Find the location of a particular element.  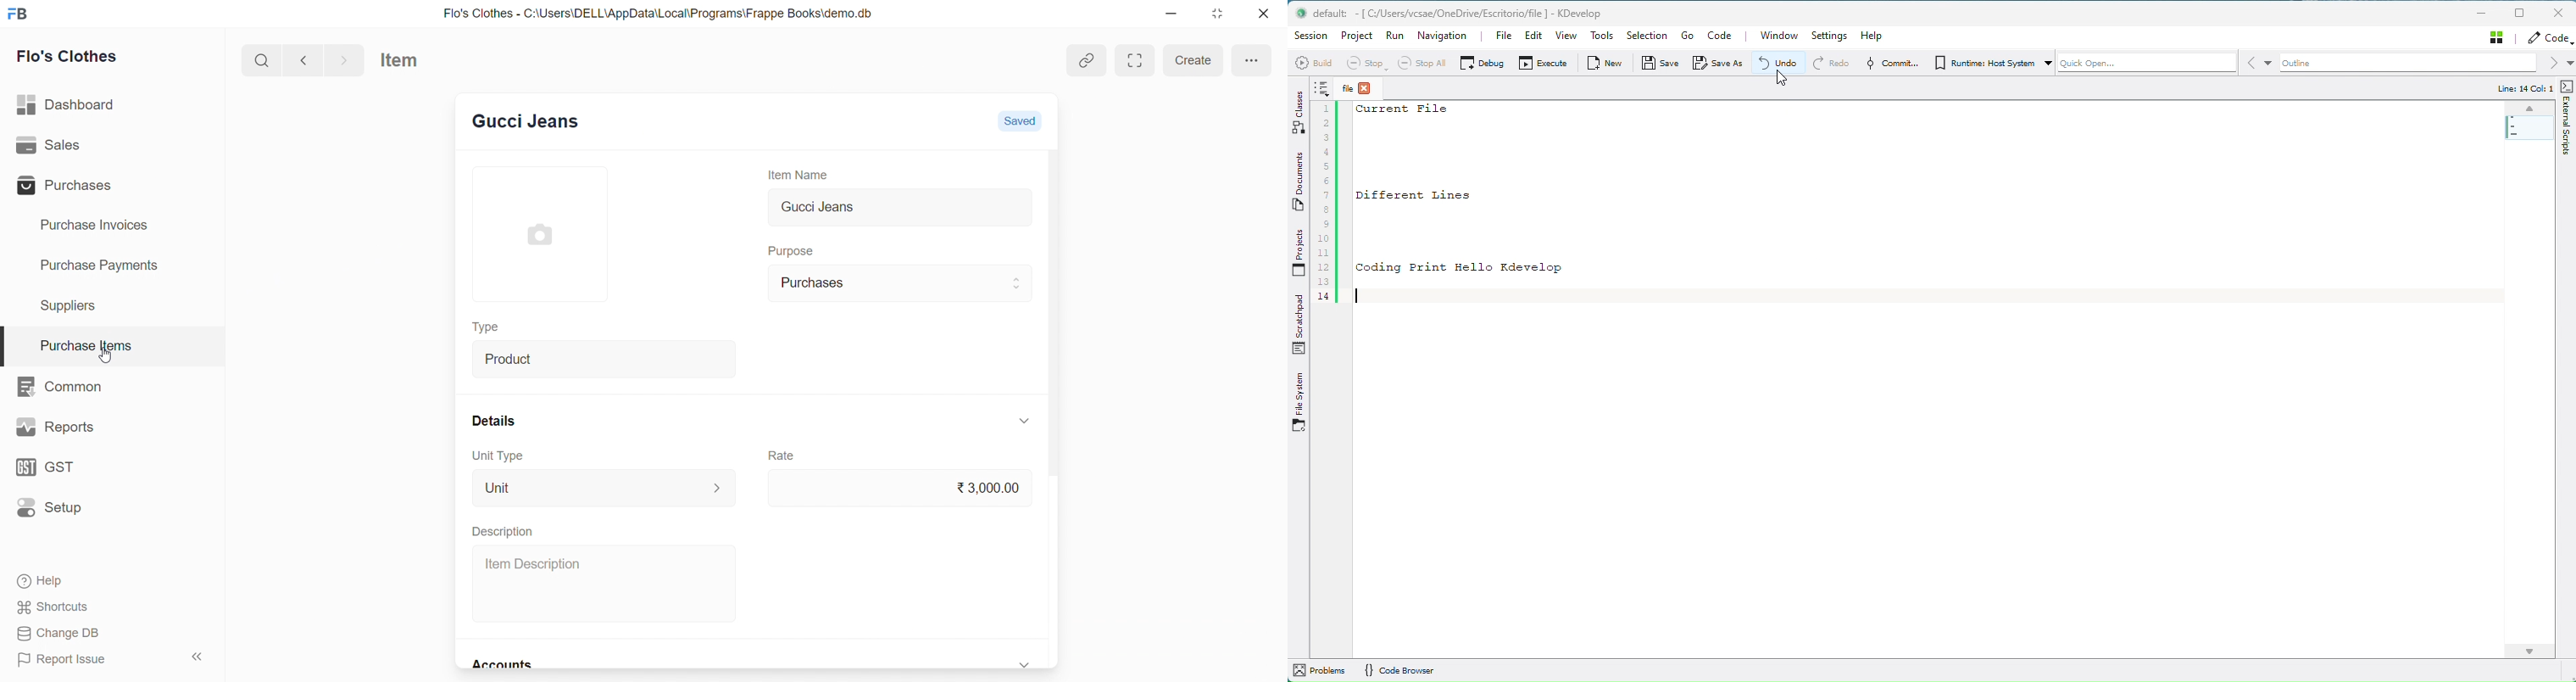

New Entry is located at coordinates (526, 123).